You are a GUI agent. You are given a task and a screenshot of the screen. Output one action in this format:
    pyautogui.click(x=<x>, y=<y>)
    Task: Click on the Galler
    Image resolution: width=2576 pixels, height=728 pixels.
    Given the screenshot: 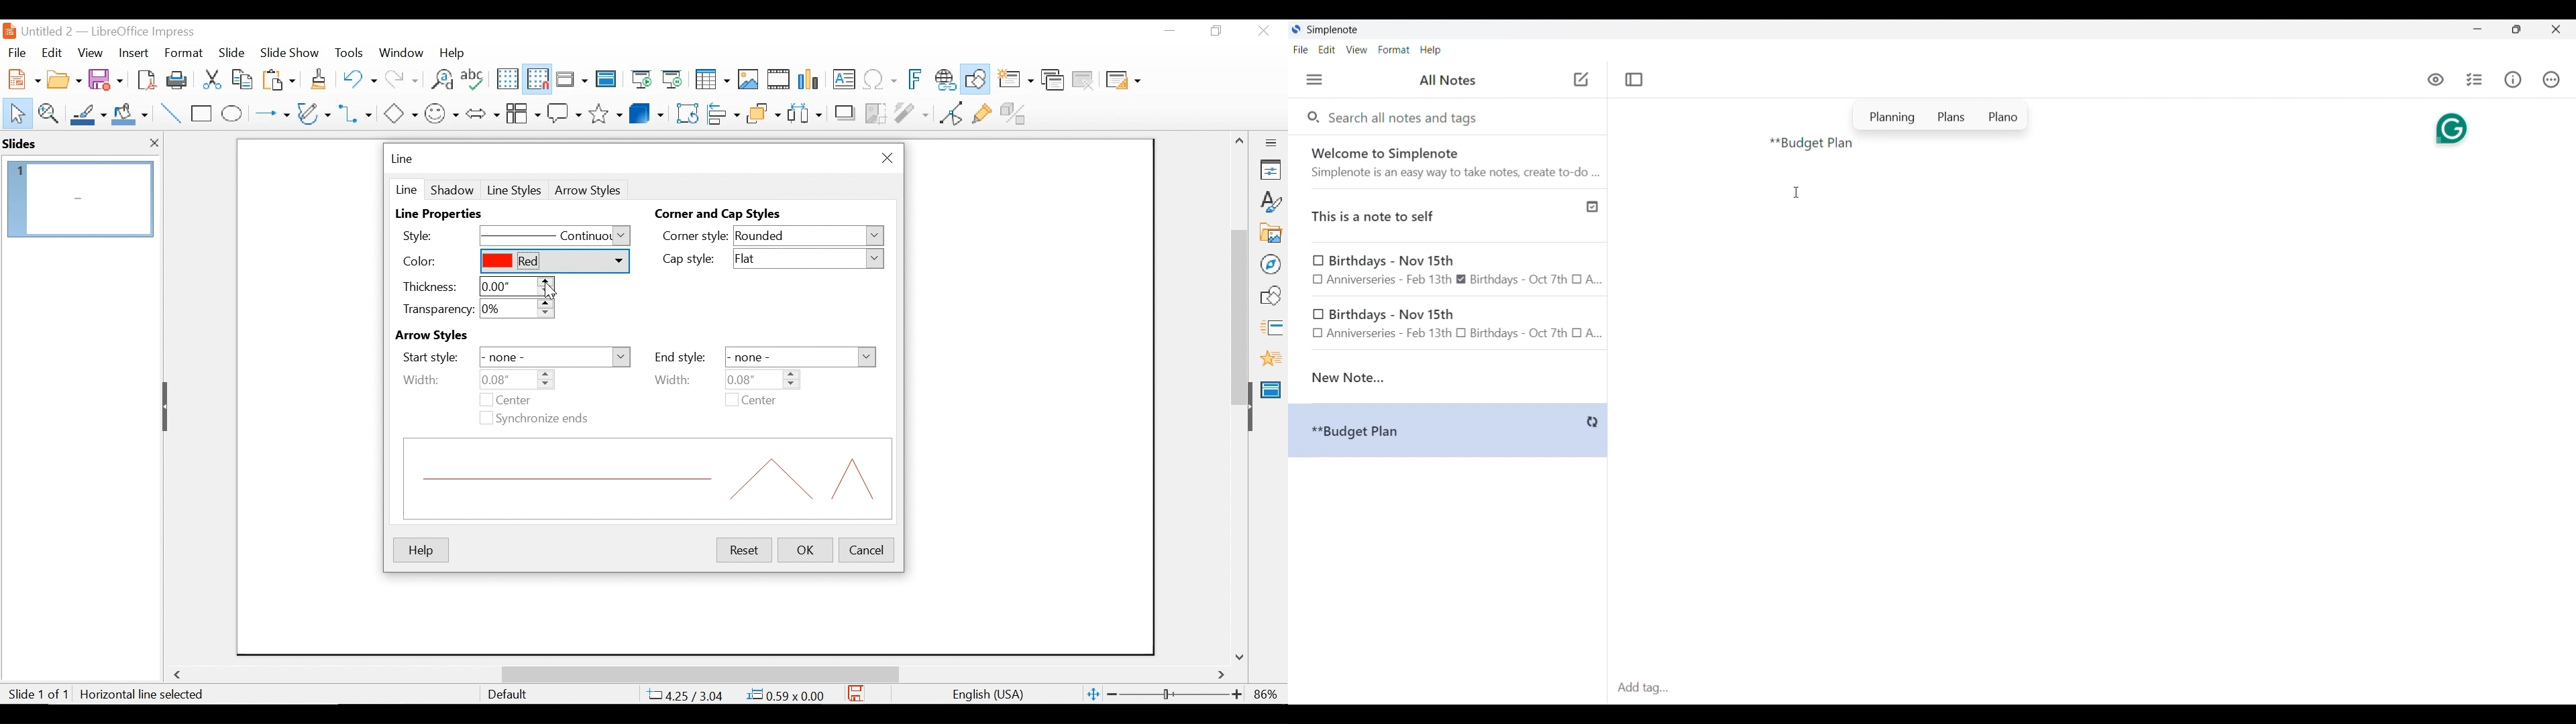 What is the action you would take?
    pyautogui.click(x=1270, y=234)
    